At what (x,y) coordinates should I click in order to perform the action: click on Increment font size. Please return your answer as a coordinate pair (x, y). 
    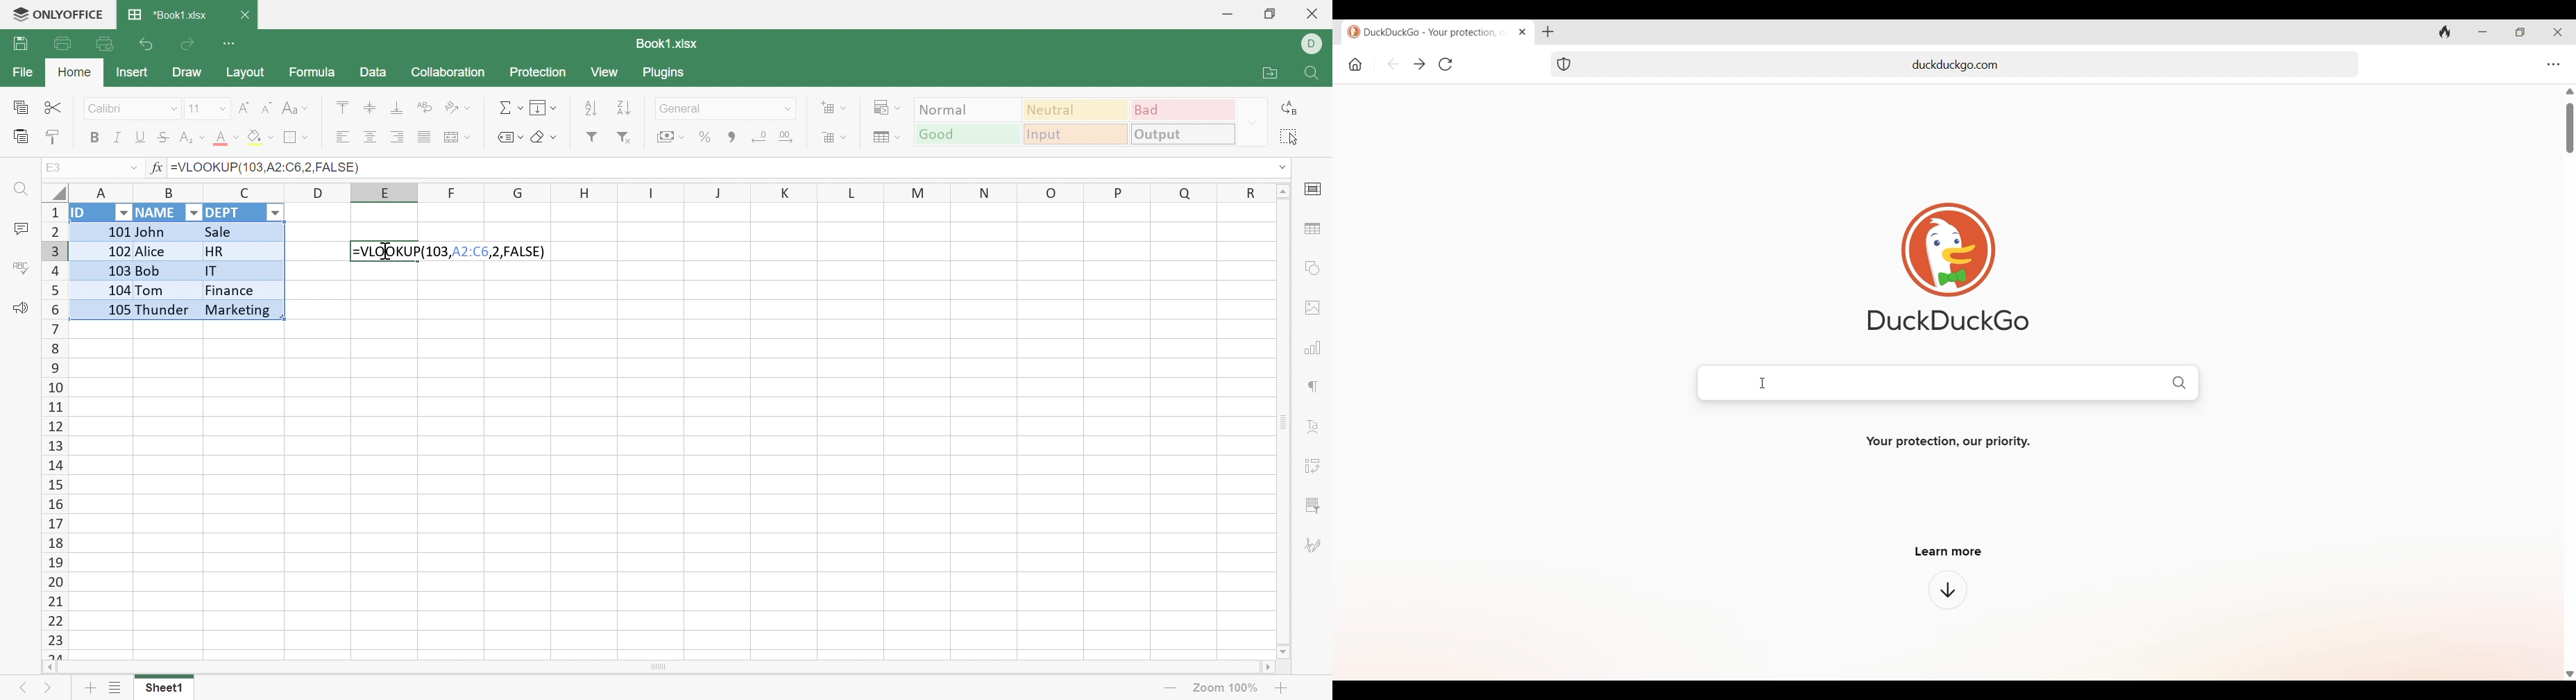
    Looking at the image, I should click on (244, 108).